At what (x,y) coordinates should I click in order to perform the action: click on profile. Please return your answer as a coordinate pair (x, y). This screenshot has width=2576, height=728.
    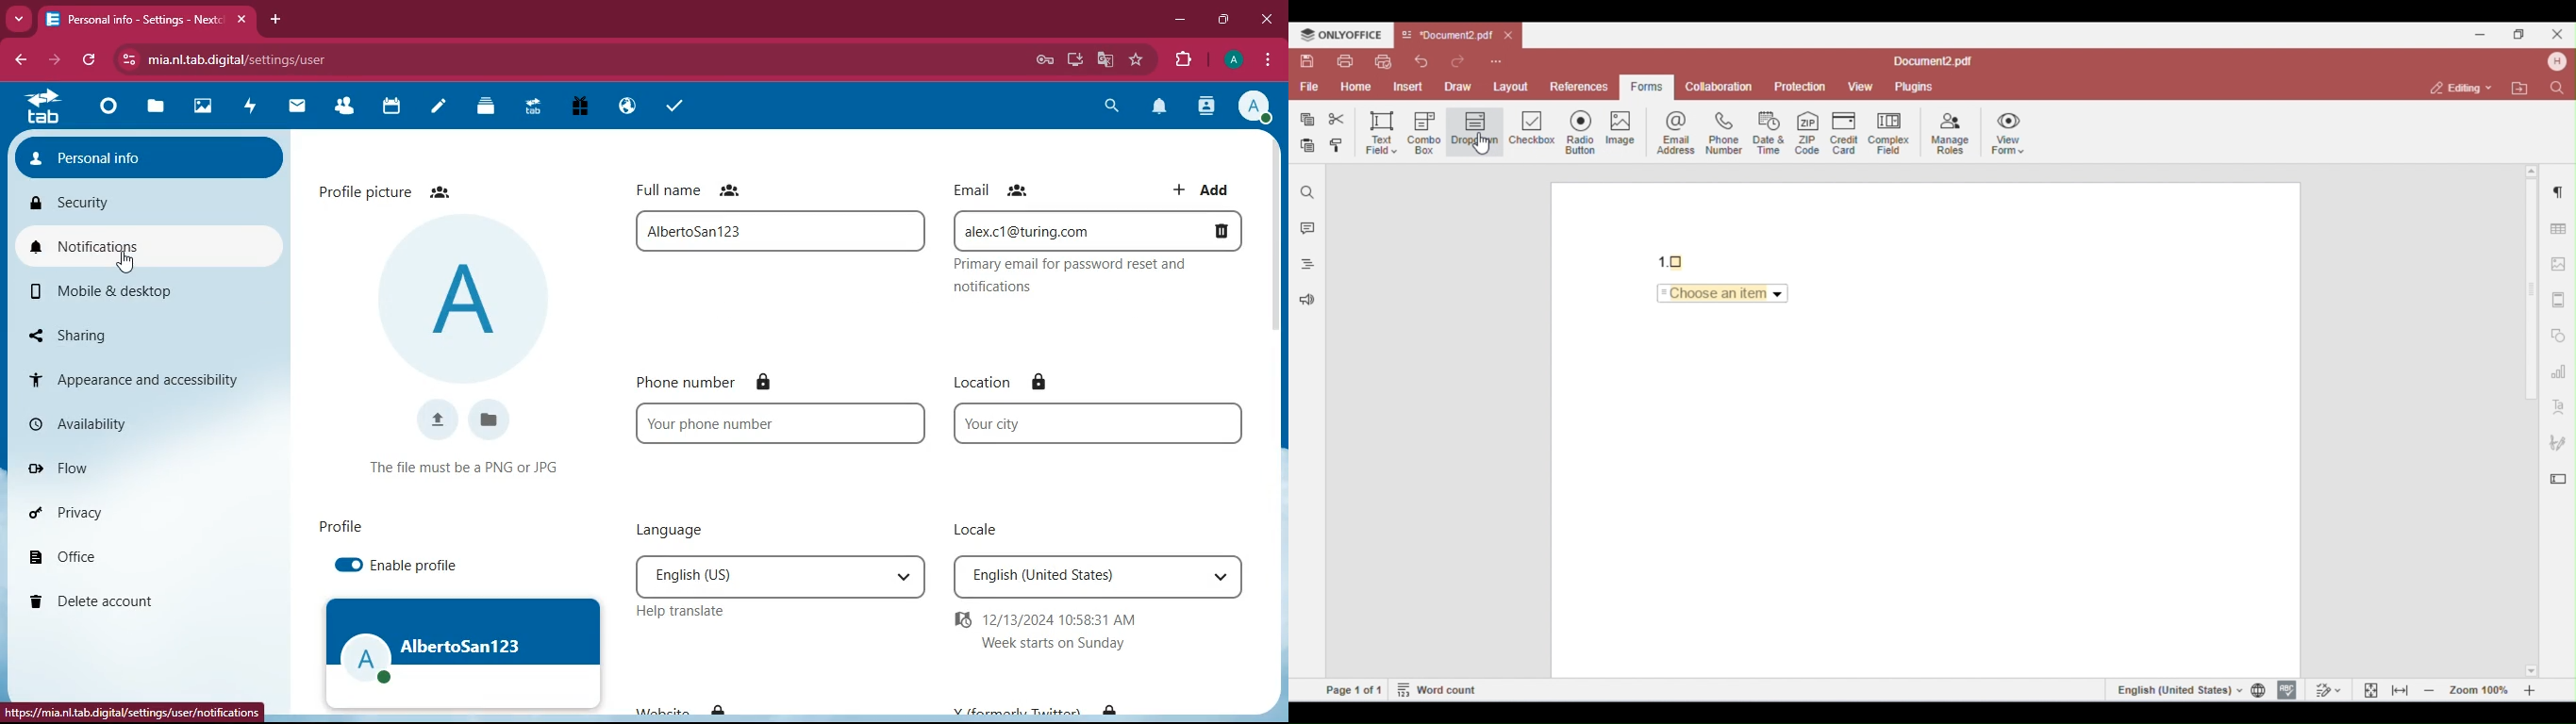
    Looking at the image, I should click on (344, 526).